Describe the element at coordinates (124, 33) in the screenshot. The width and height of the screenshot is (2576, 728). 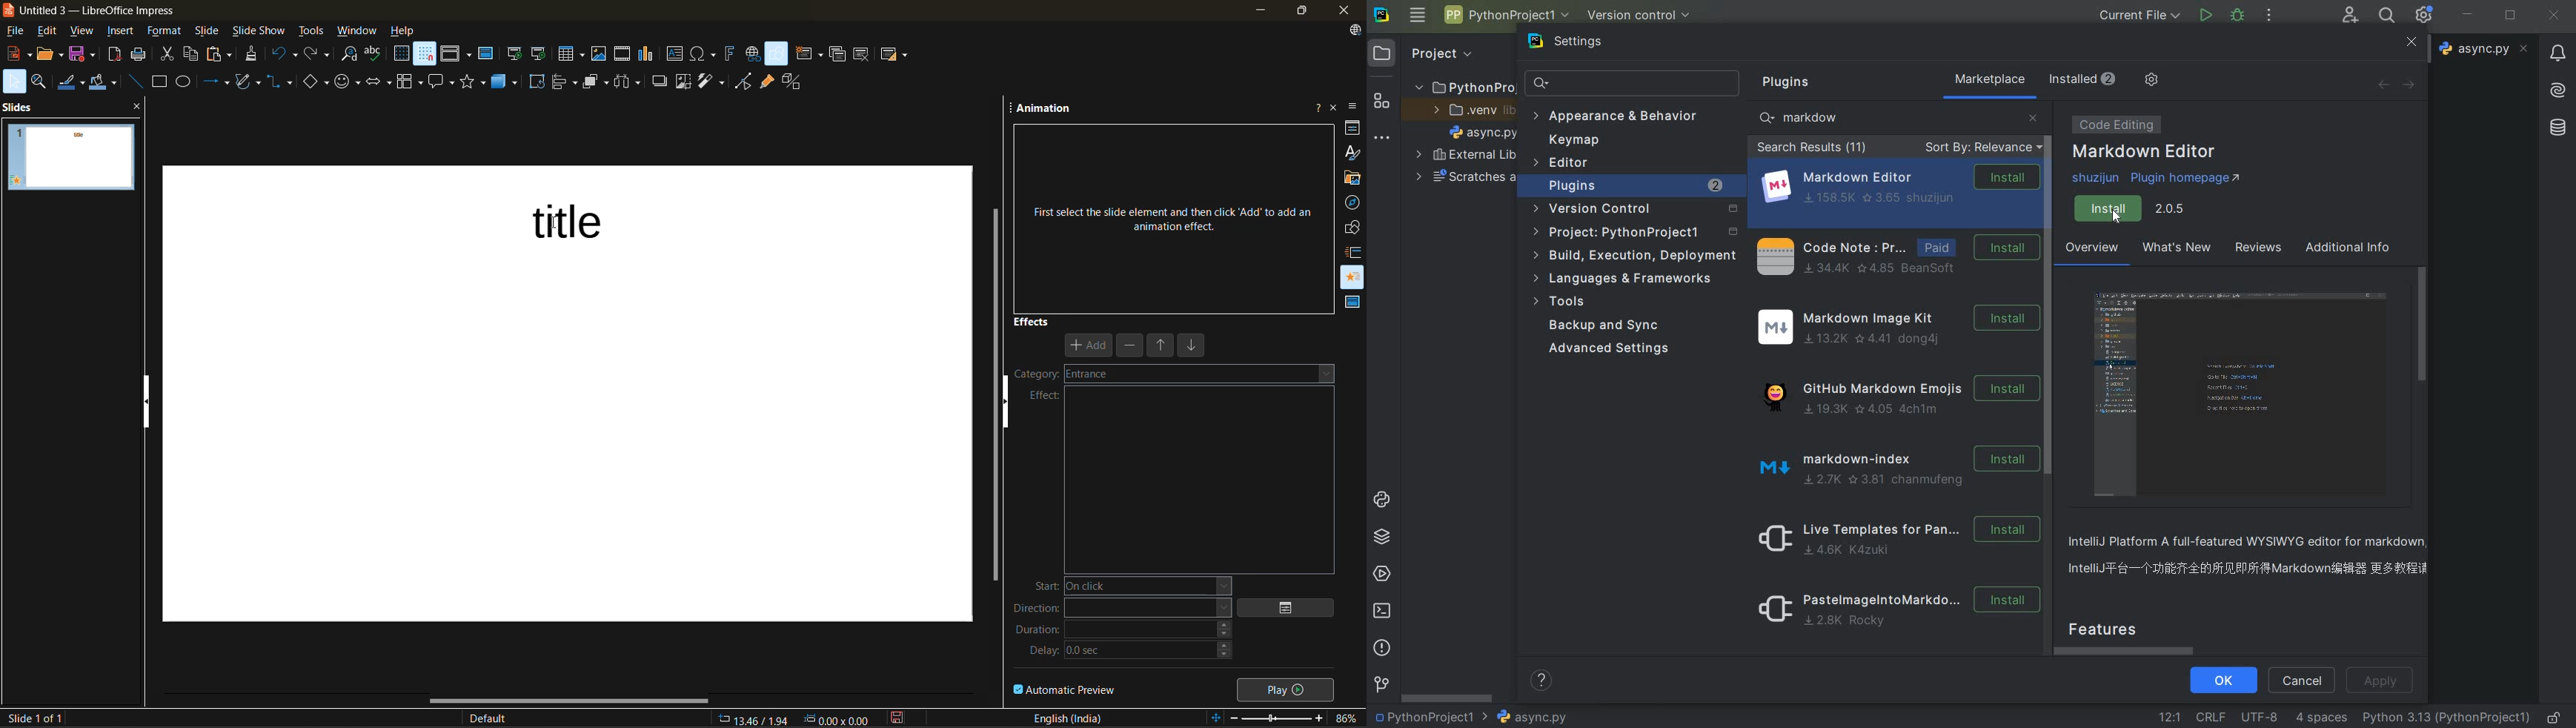
I see `insert` at that location.